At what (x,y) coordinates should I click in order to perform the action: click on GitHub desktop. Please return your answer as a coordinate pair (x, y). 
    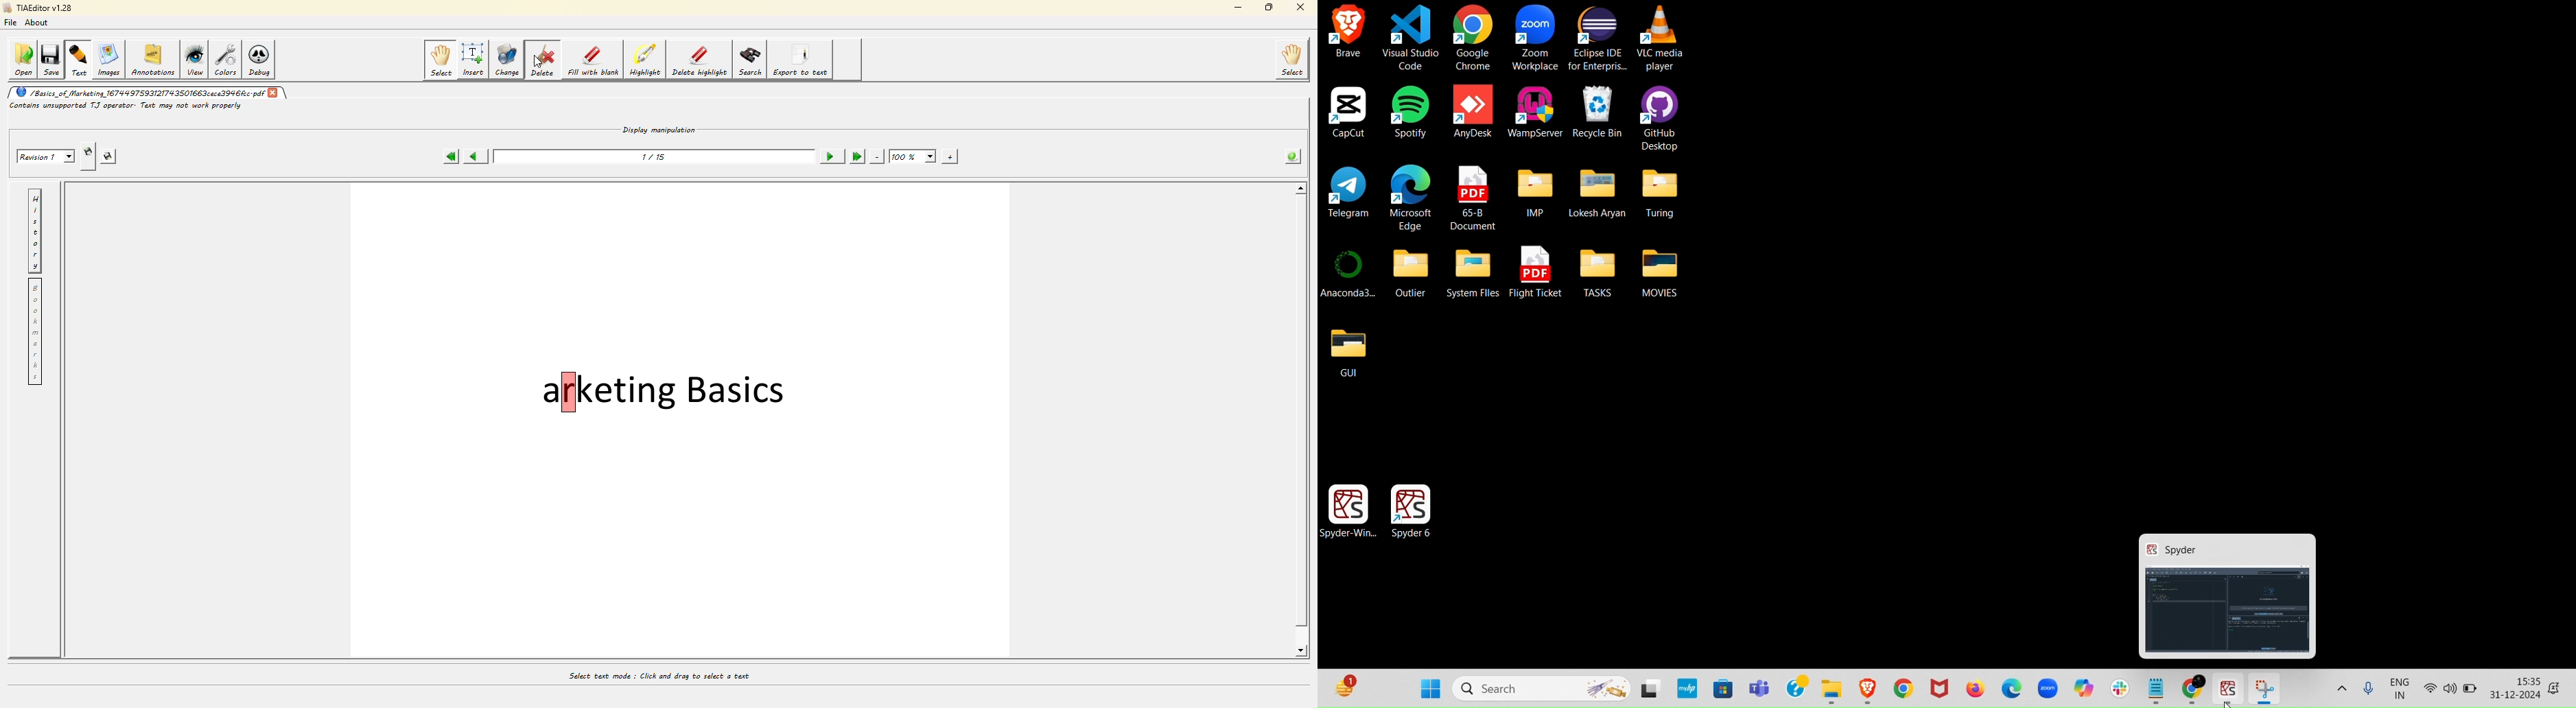
    Looking at the image, I should click on (1659, 117).